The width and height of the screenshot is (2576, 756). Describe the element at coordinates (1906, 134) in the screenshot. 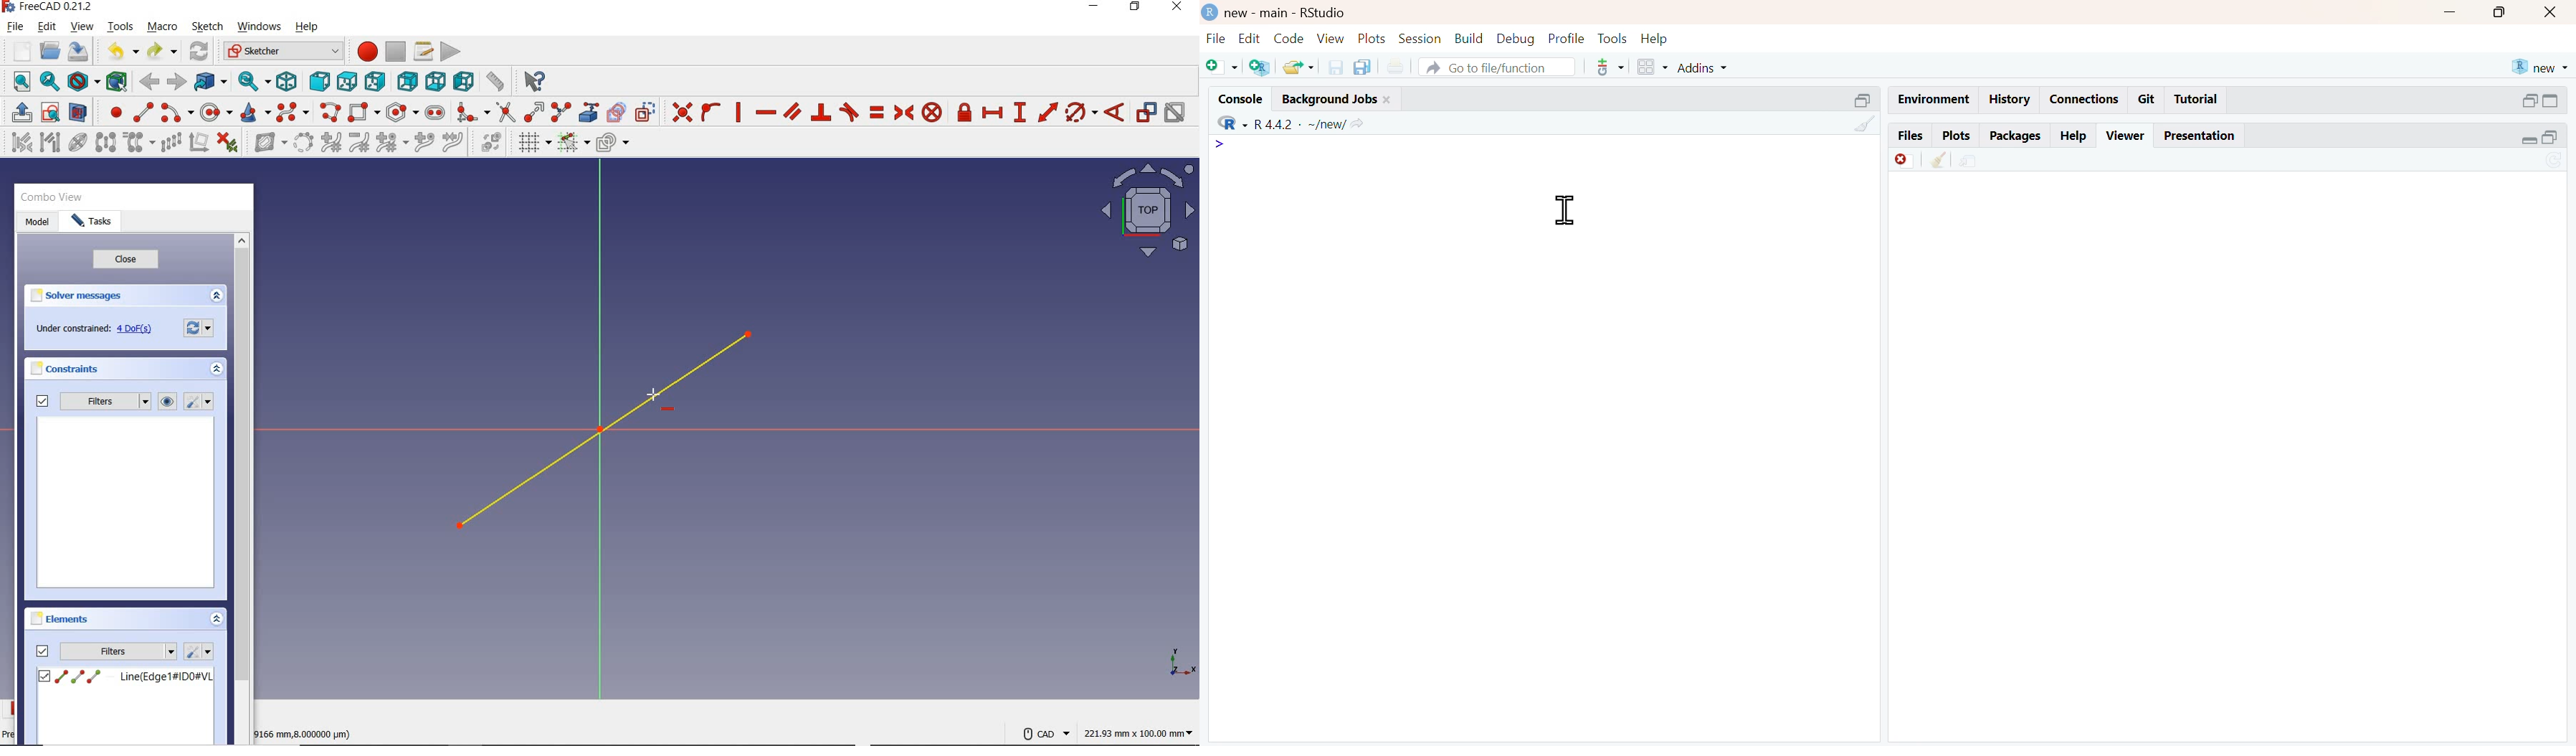

I see `Files` at that location.